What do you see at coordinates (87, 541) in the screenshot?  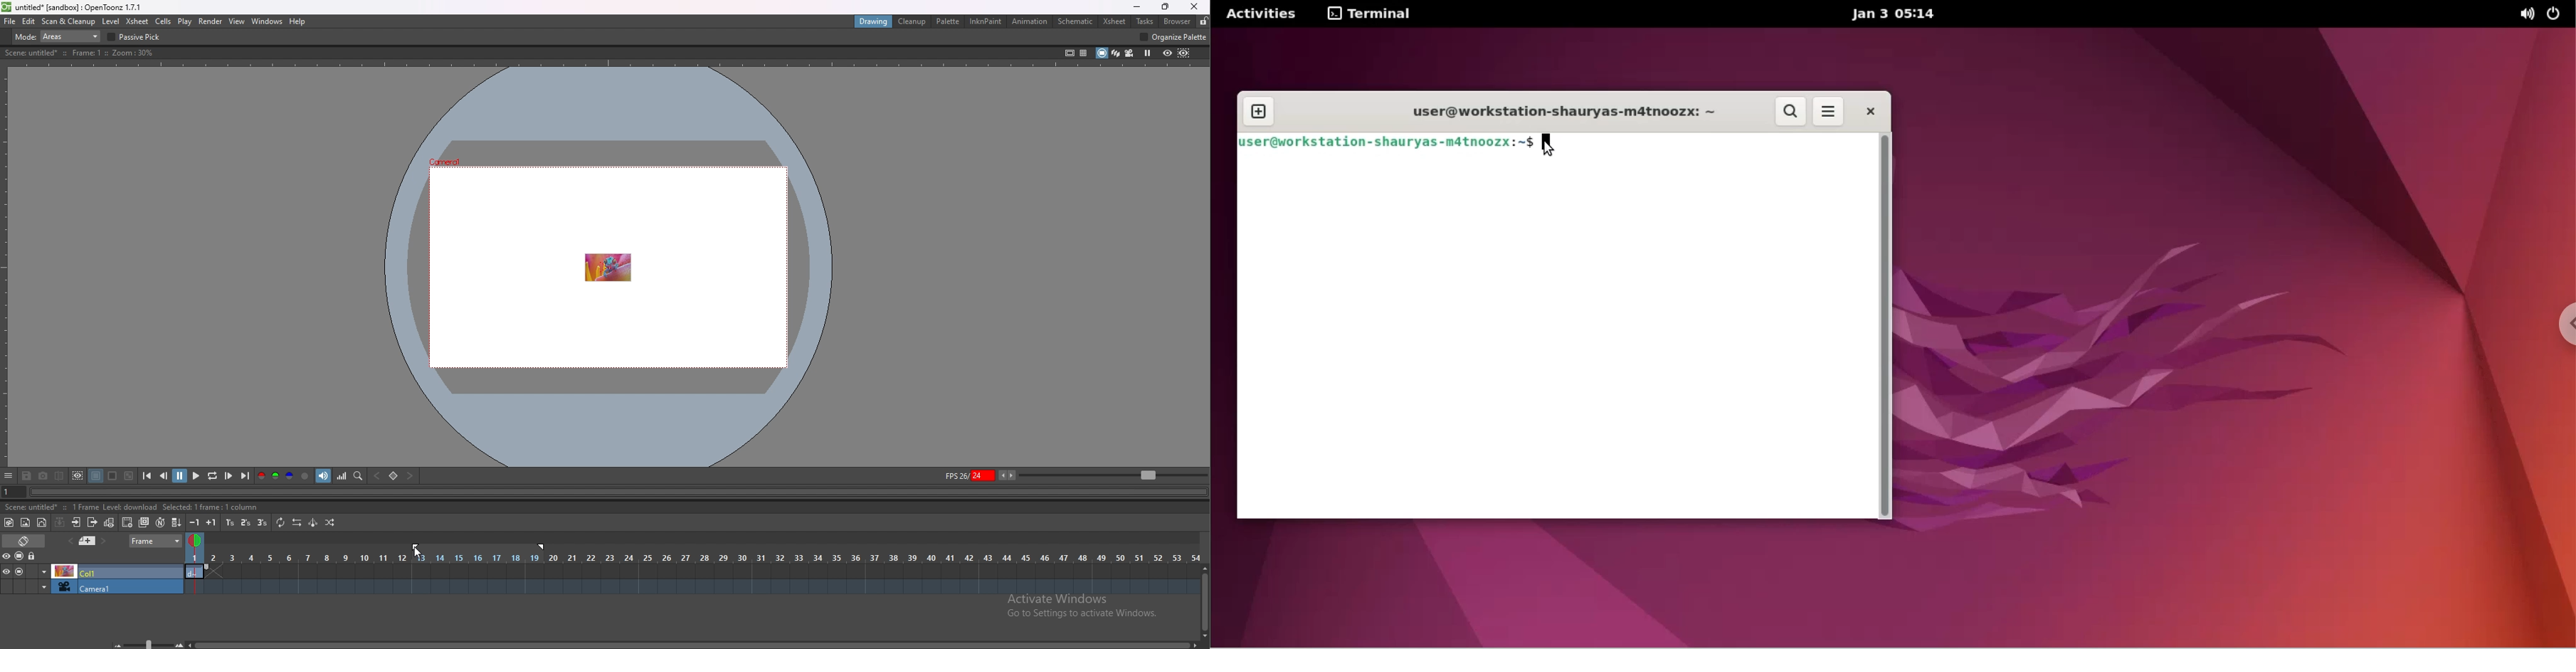 I see `previous memo` at bounding box center [87, 541].